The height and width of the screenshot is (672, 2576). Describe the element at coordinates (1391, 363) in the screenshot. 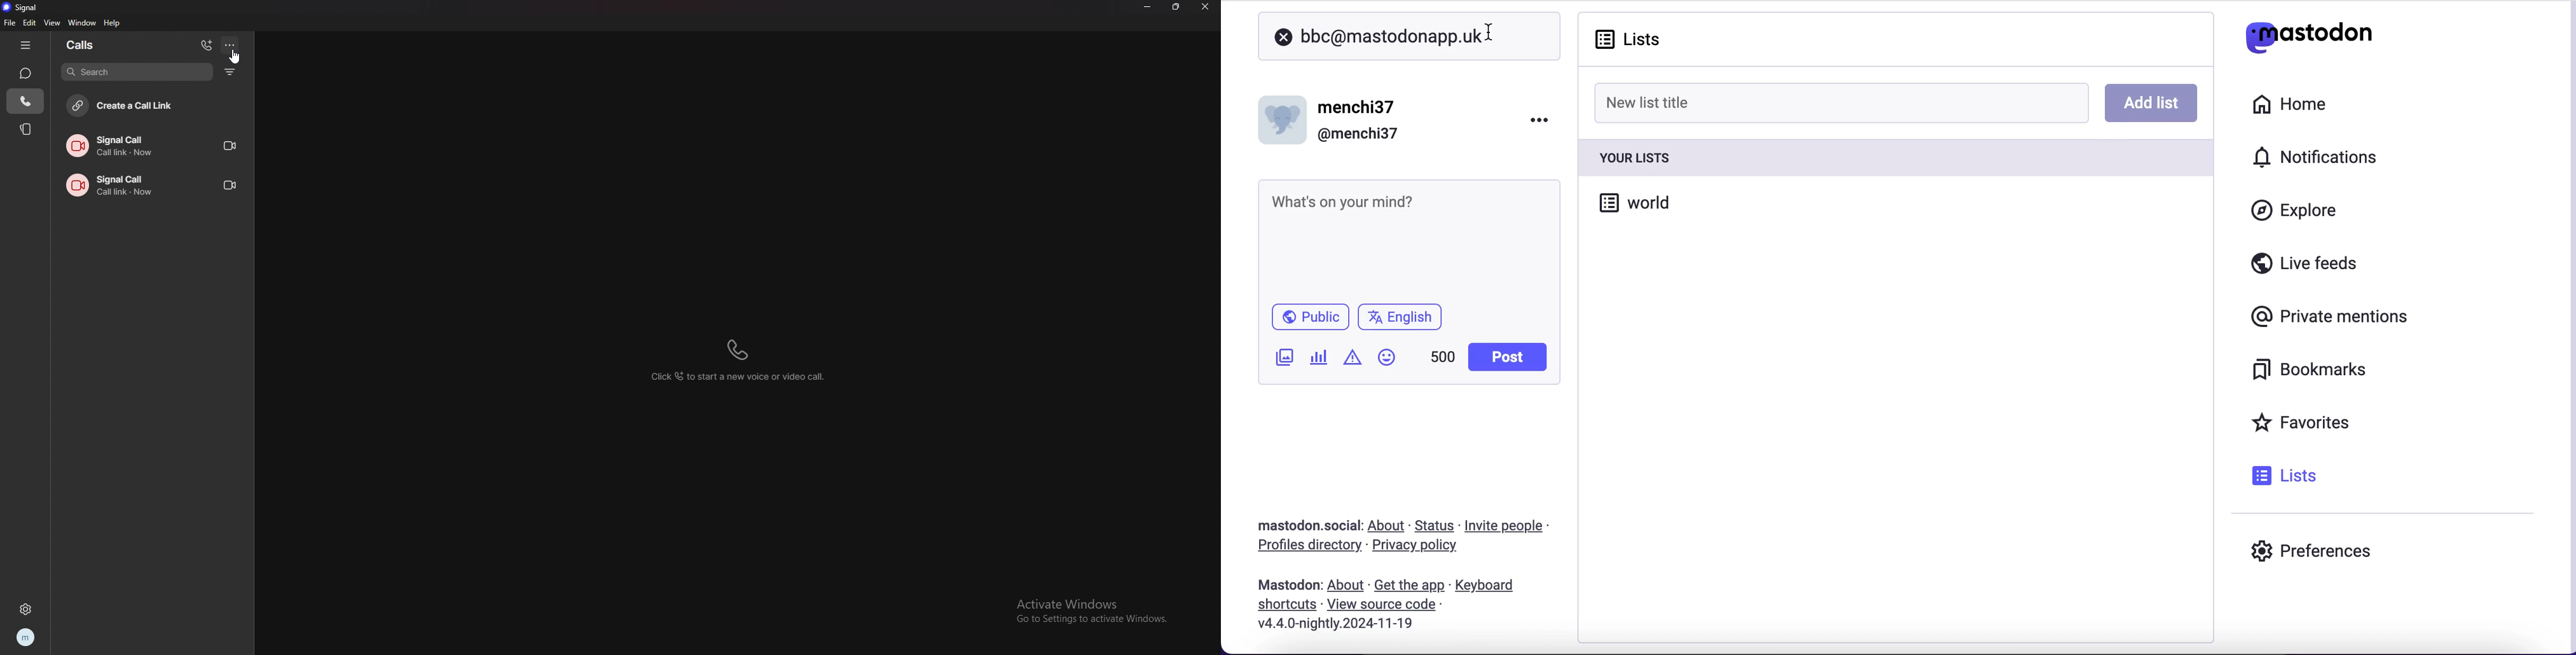

I see `emojis` at that location.